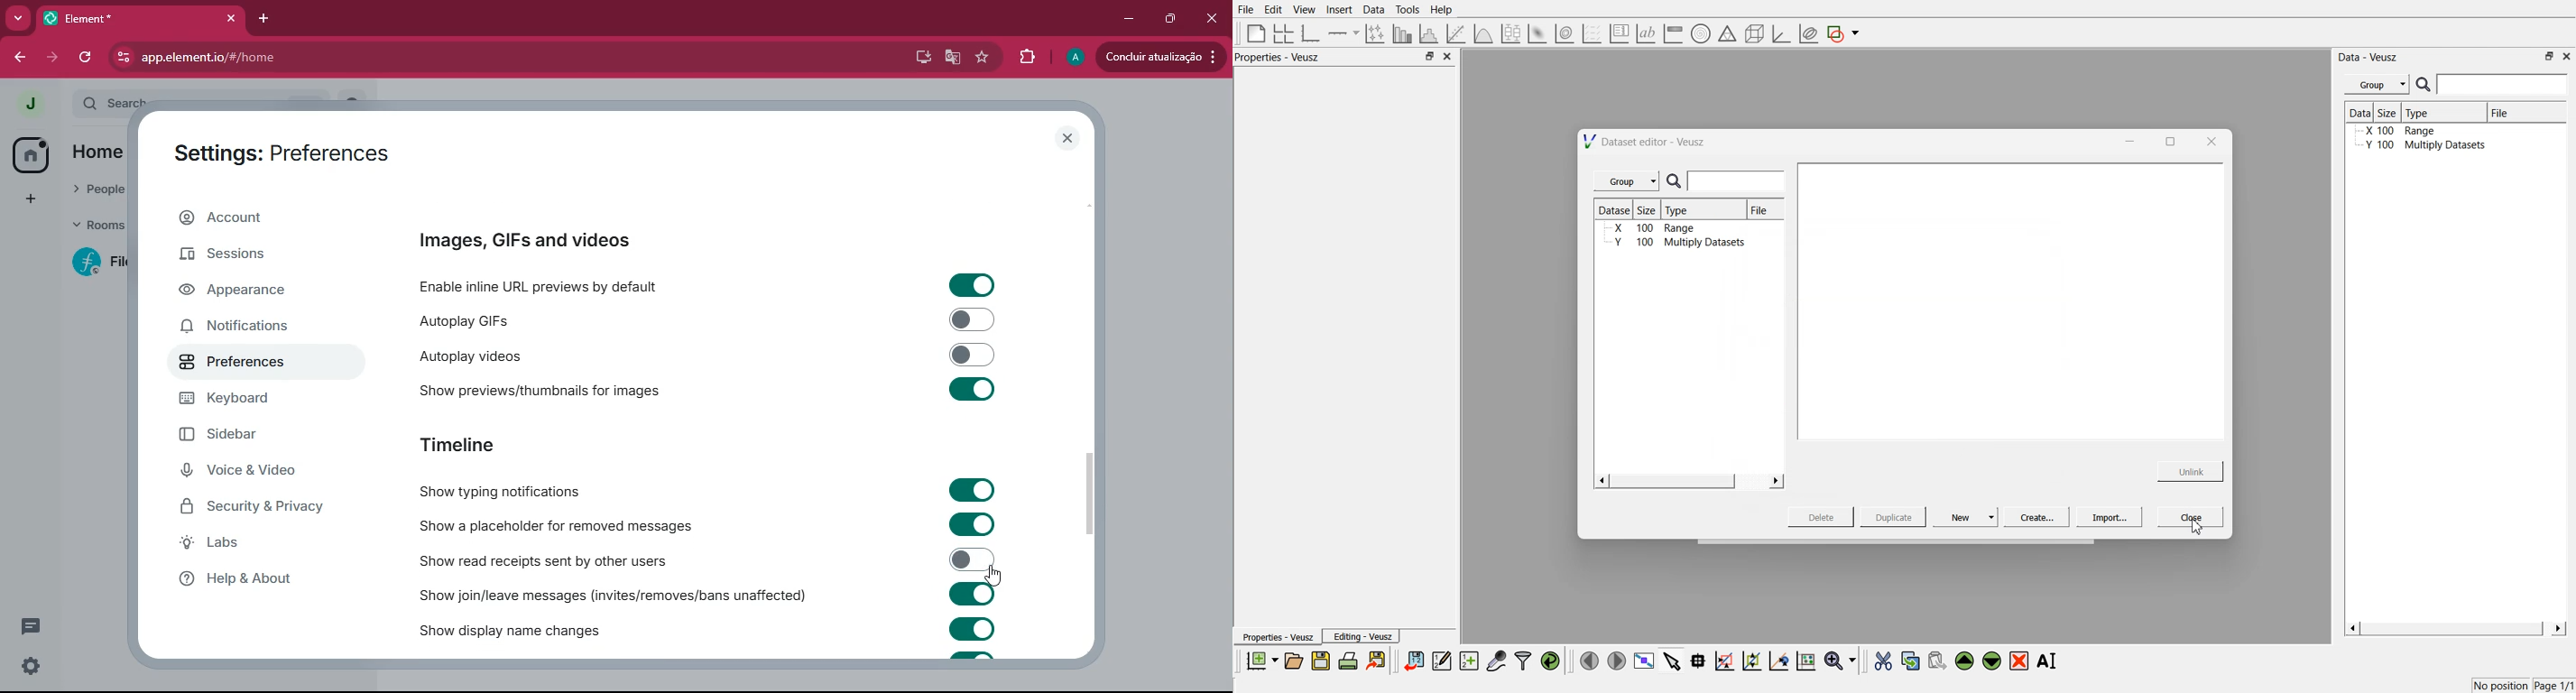  Describe the element at coordinates (2377, 85) in the screenshot. I see `` at that location.